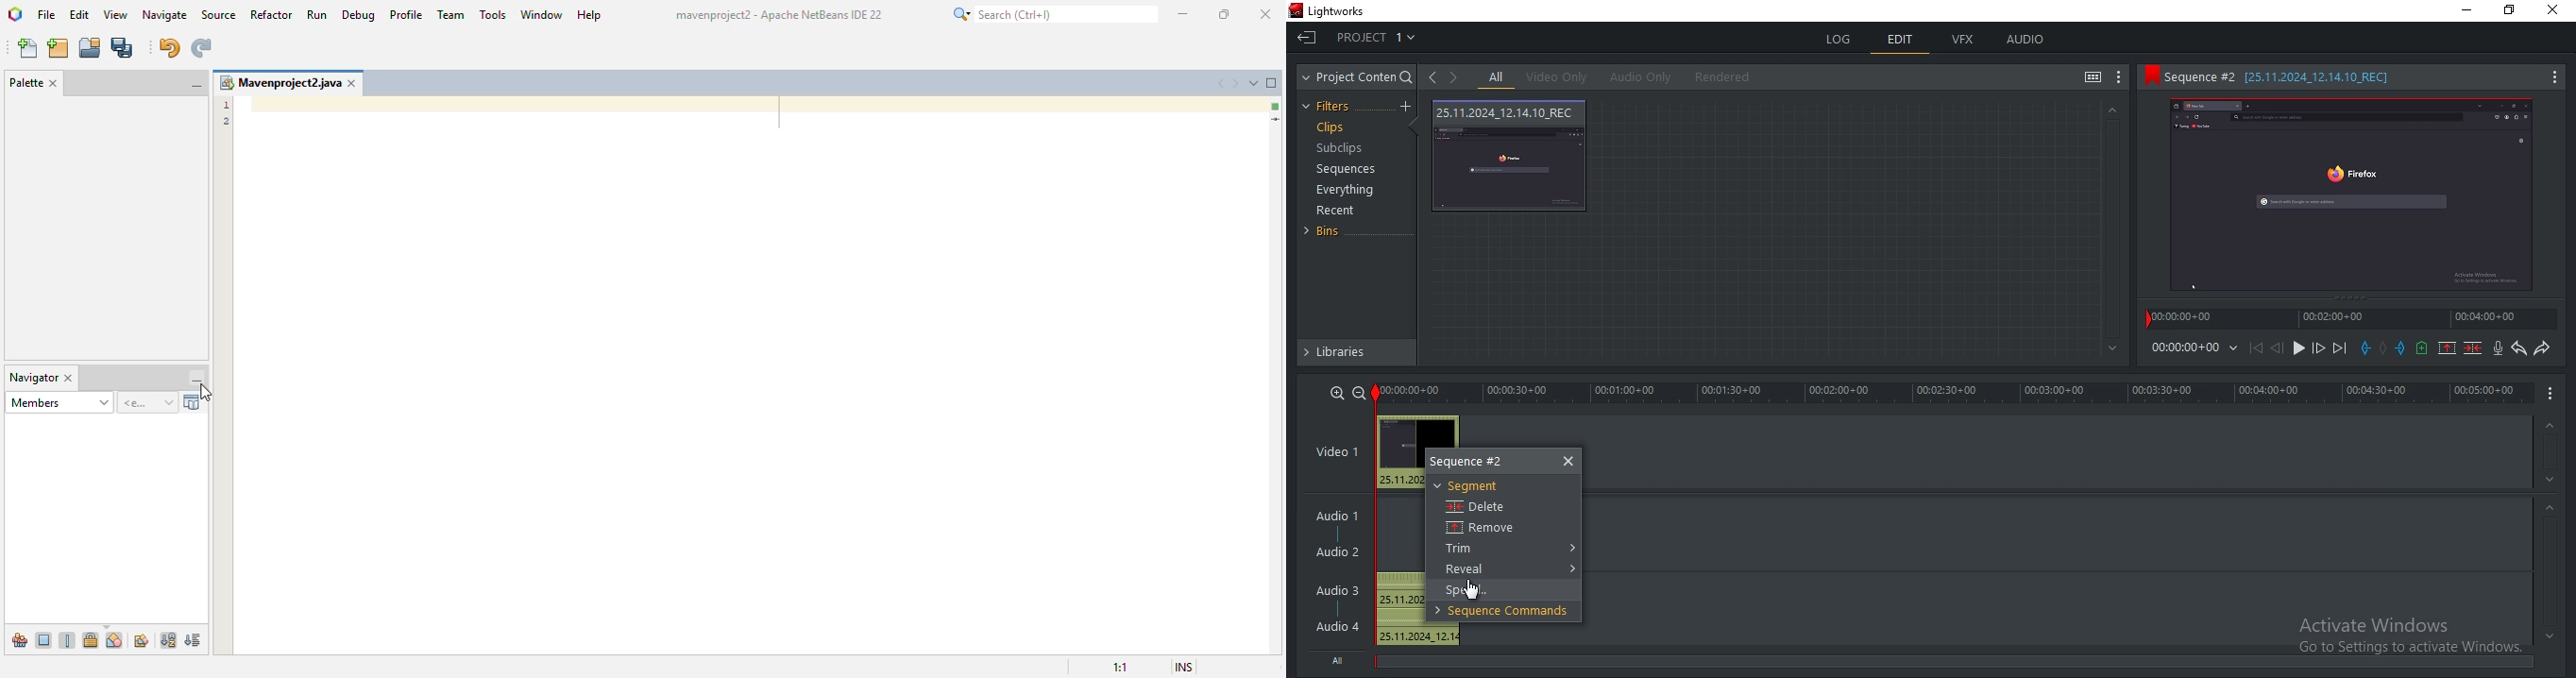 The width and height of the screenshot is (2576, 700). Describe the element at coordinates (1728, 77) in the screenshot. I see `rendered ` at that location.